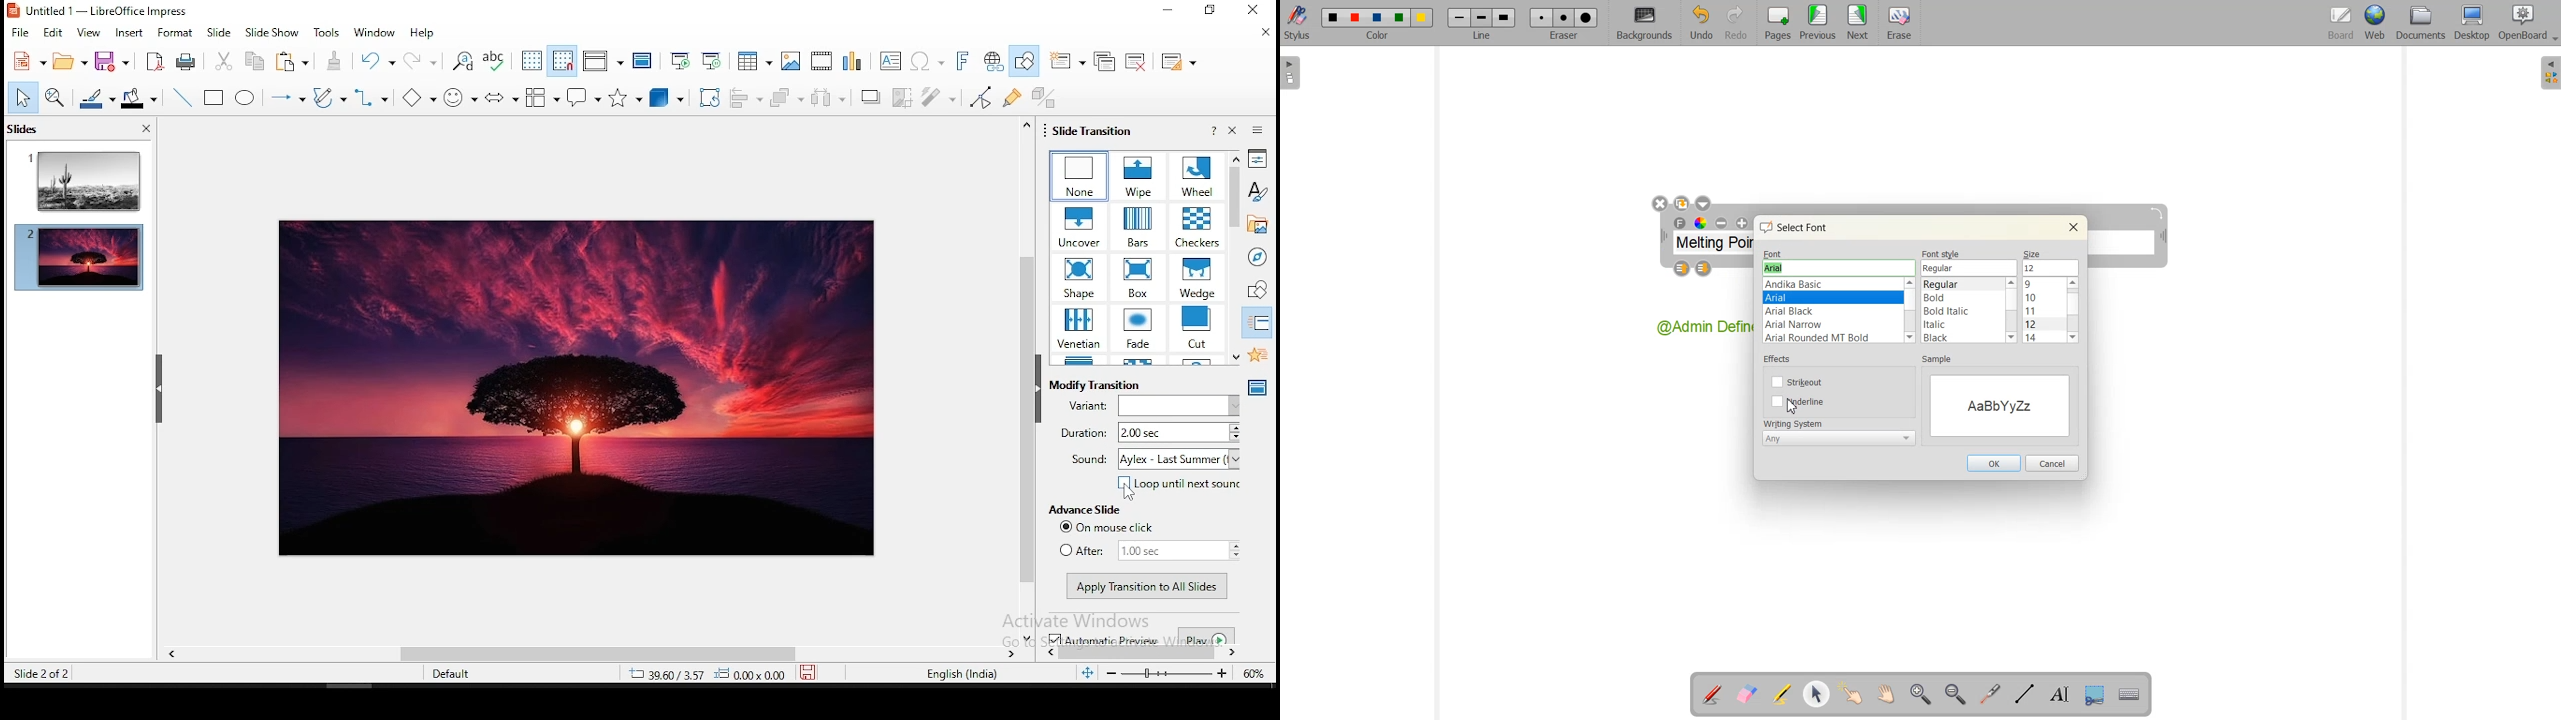  What do you see at coordinates (1086, 675) in the screenshot?
I see `fit to width` at bounding box center [1086, 675].